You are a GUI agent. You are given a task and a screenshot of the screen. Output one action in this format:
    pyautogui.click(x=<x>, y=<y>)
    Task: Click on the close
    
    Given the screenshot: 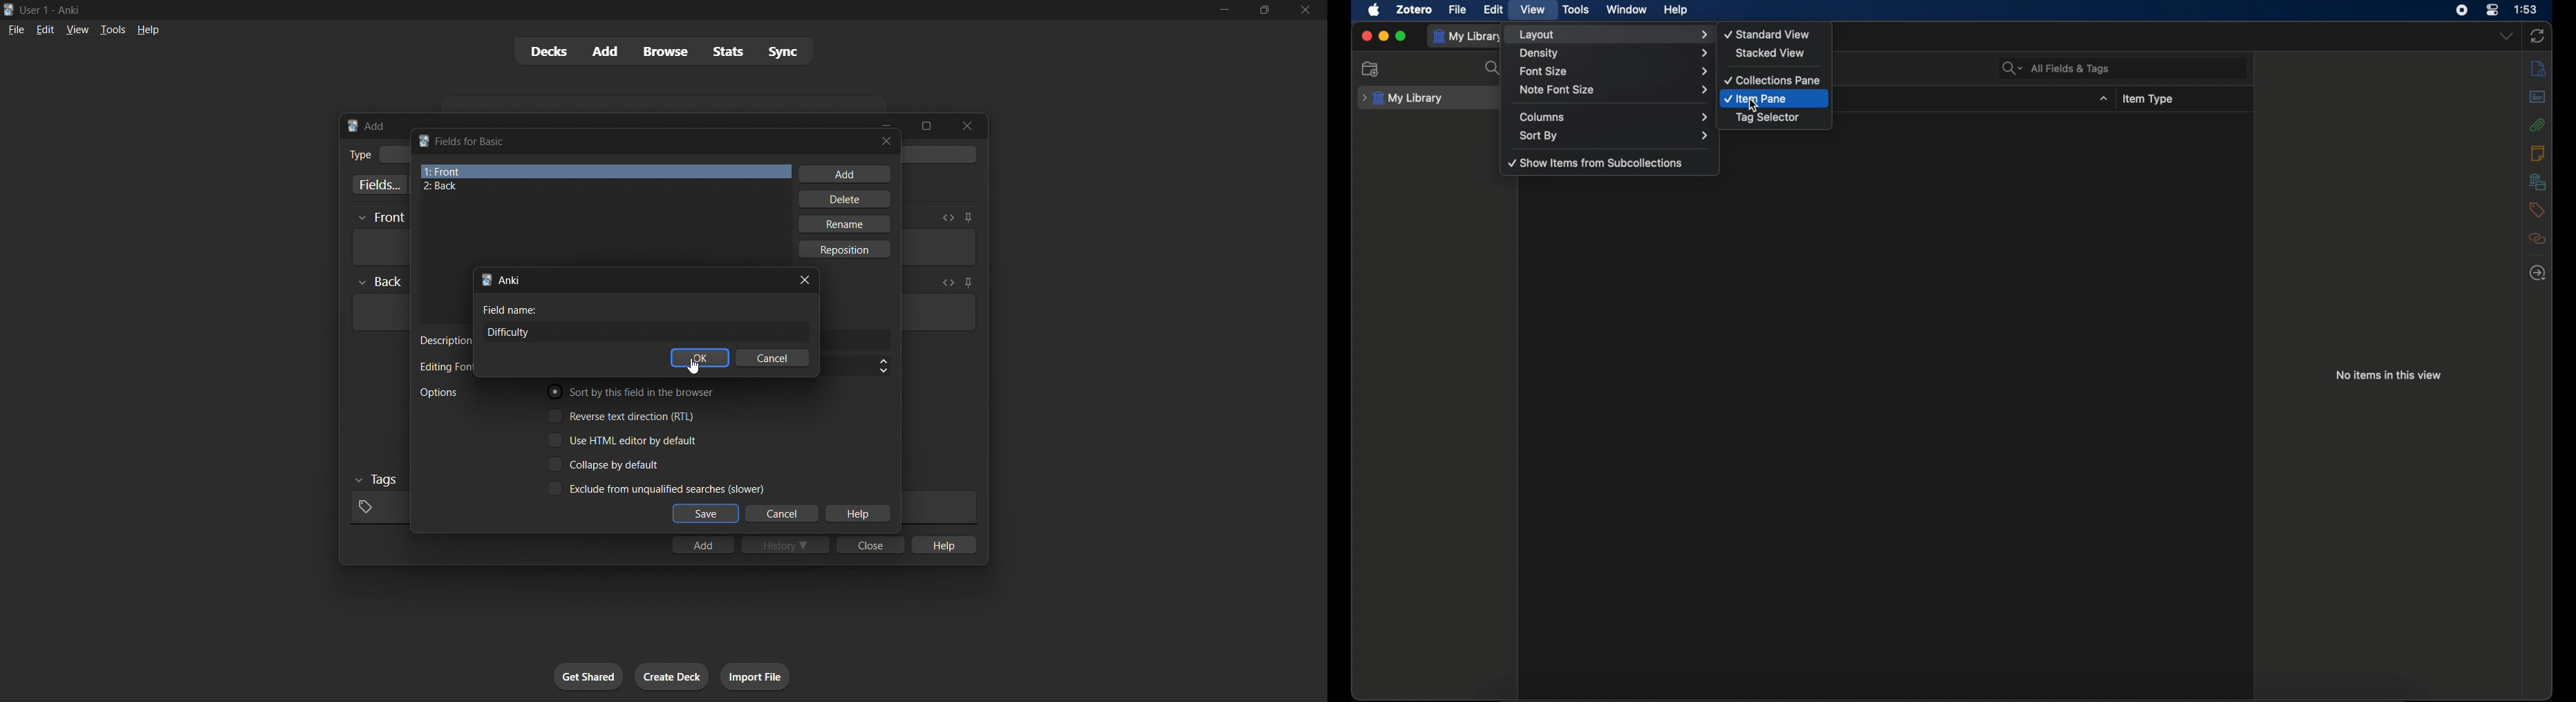 What is the action you would take?
    pyautogui.click(x=967, y=126)
    